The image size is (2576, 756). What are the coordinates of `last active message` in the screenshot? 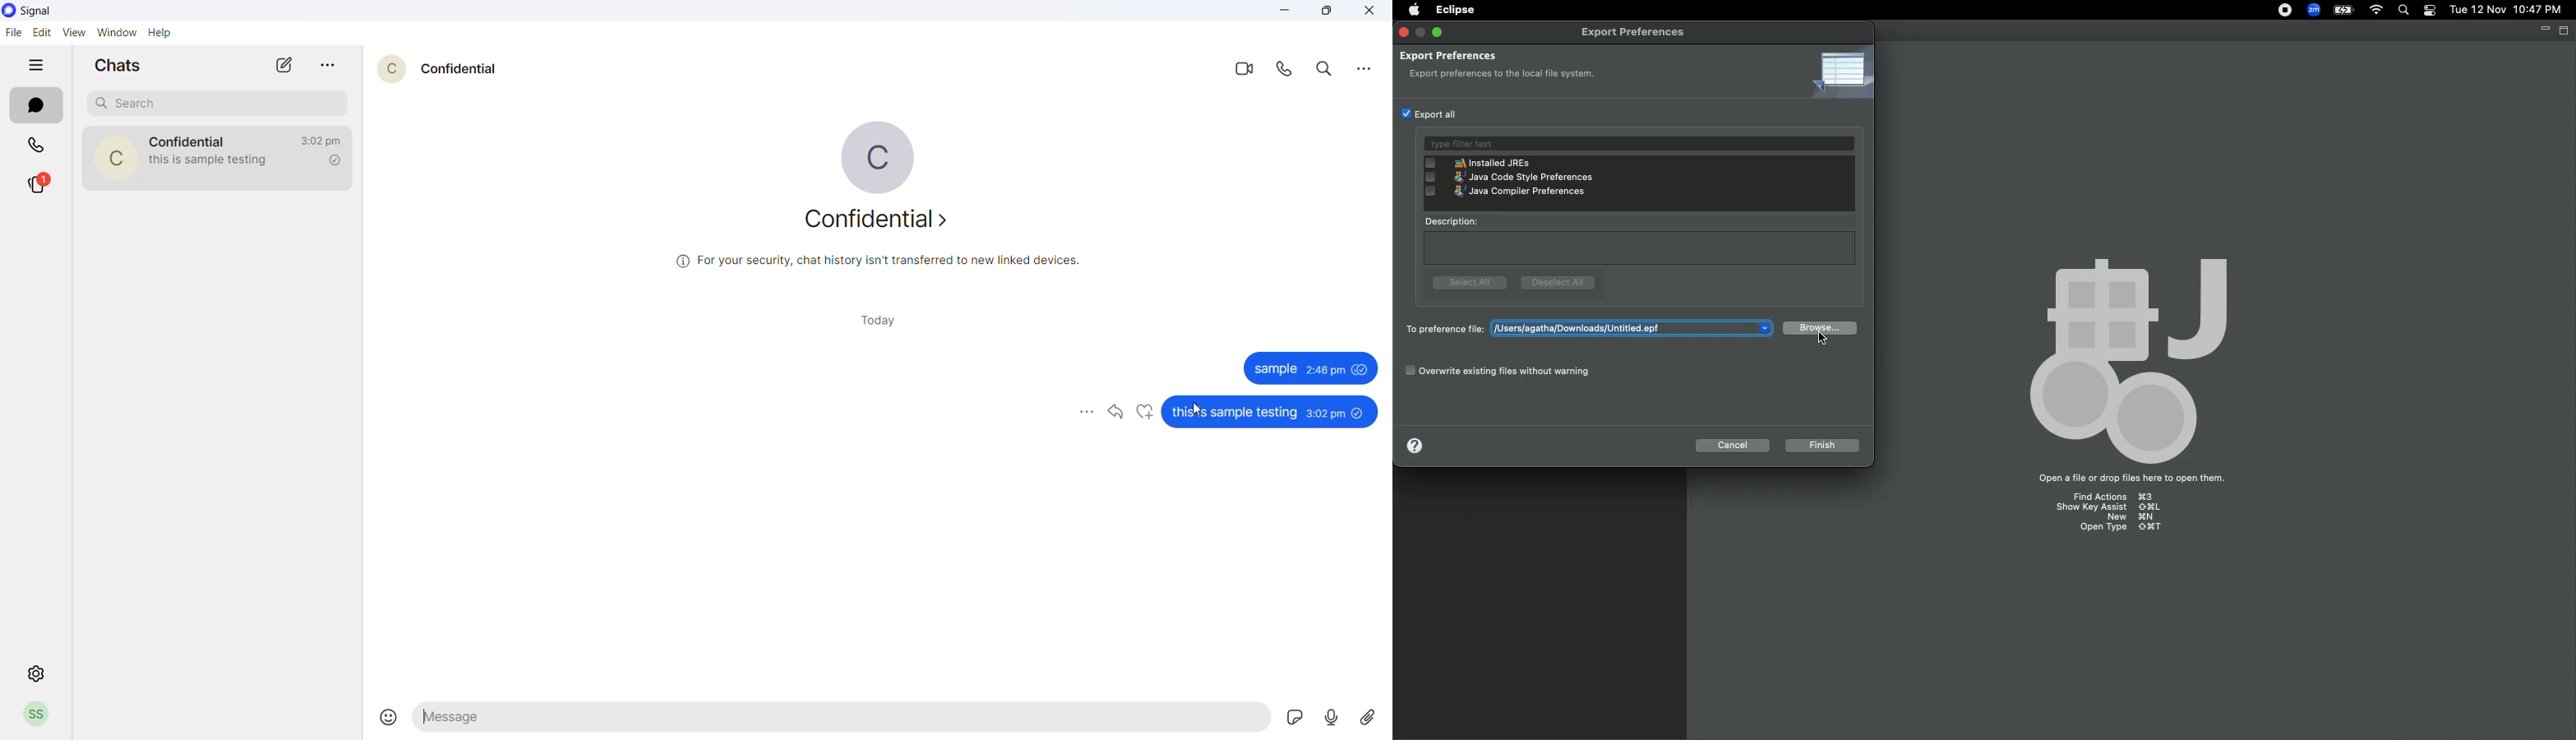 It's located at (318, 141).